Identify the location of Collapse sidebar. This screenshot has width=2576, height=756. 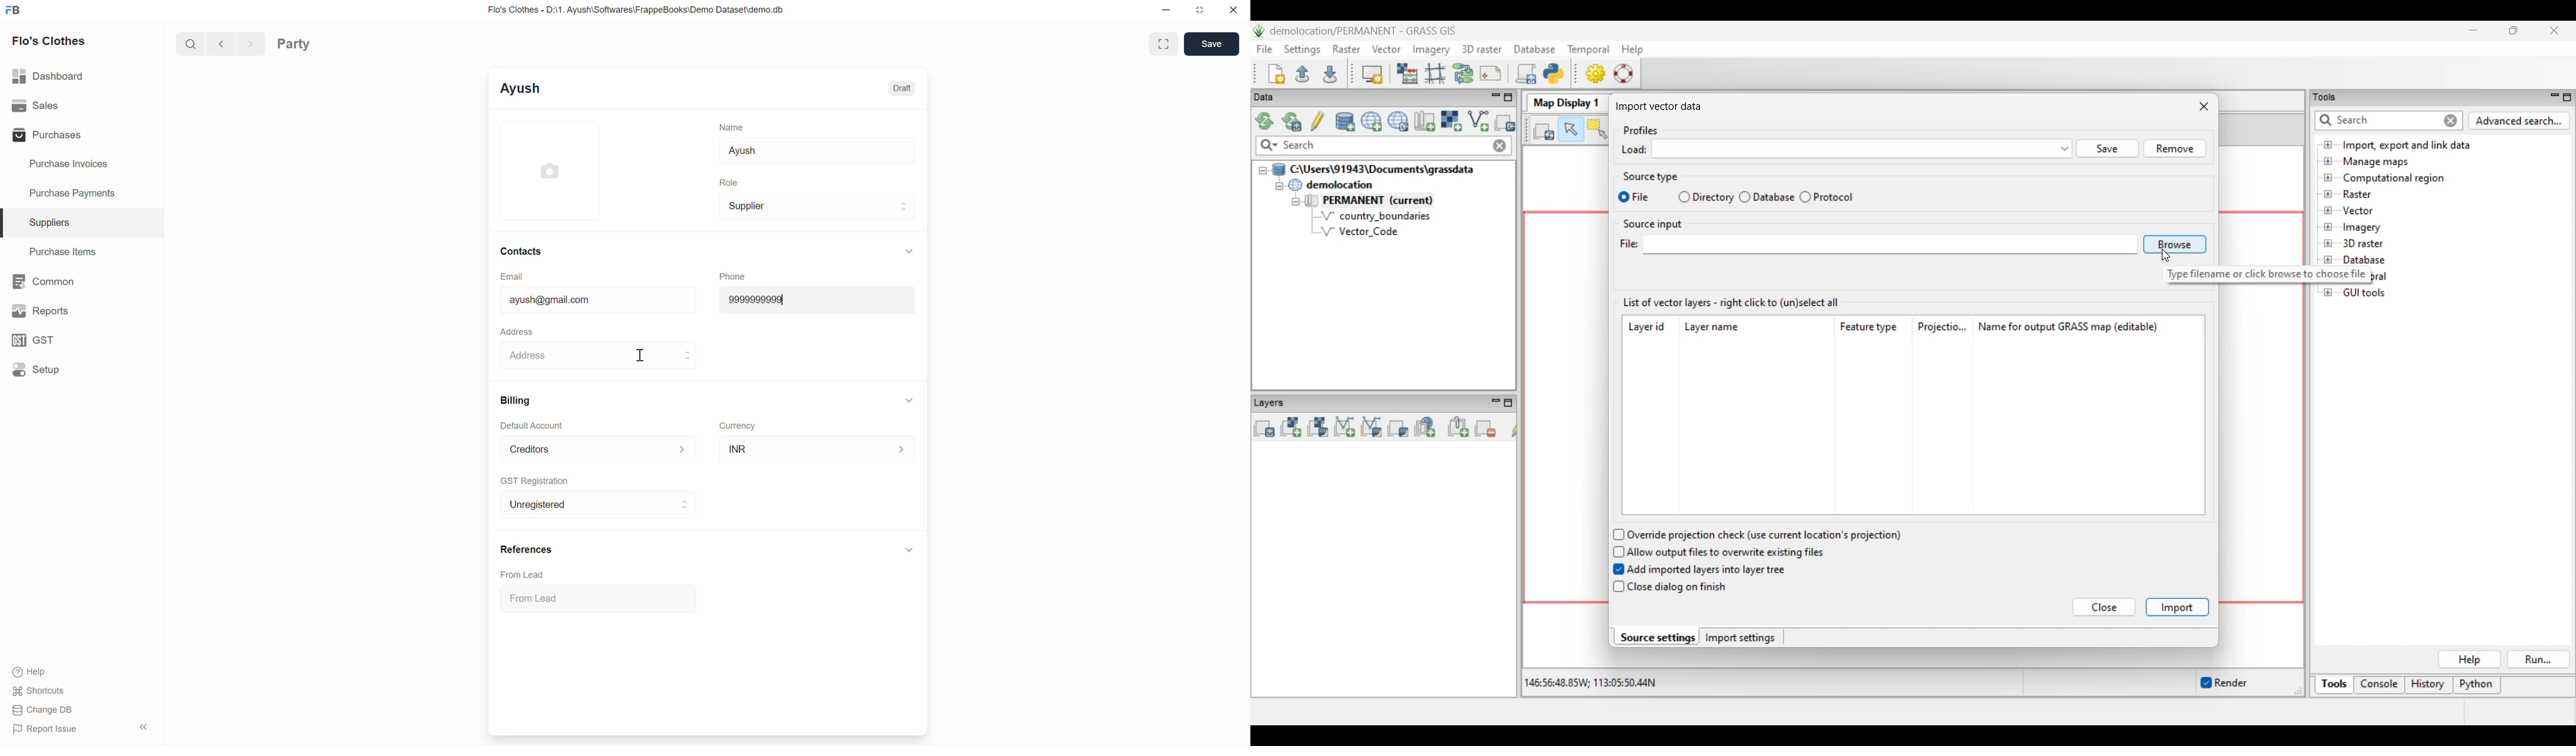
(144, 727).